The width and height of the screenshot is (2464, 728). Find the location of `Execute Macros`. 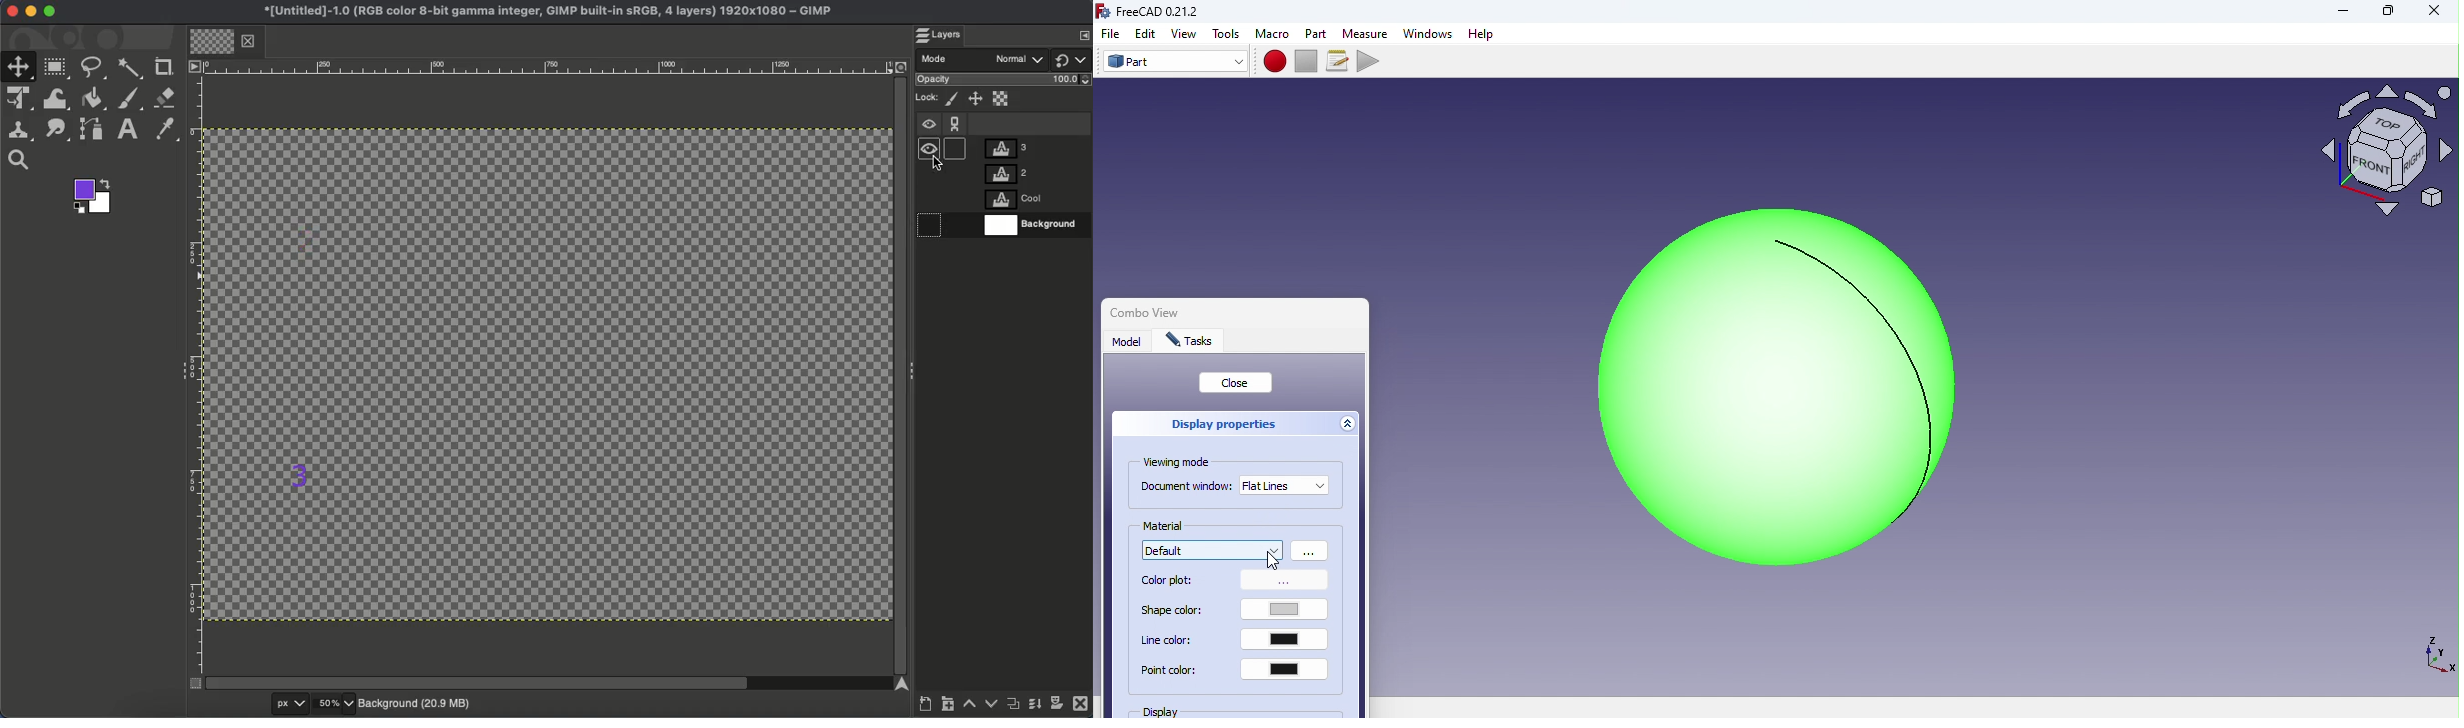

Execute Macros is located at coordinates (1371, 60).